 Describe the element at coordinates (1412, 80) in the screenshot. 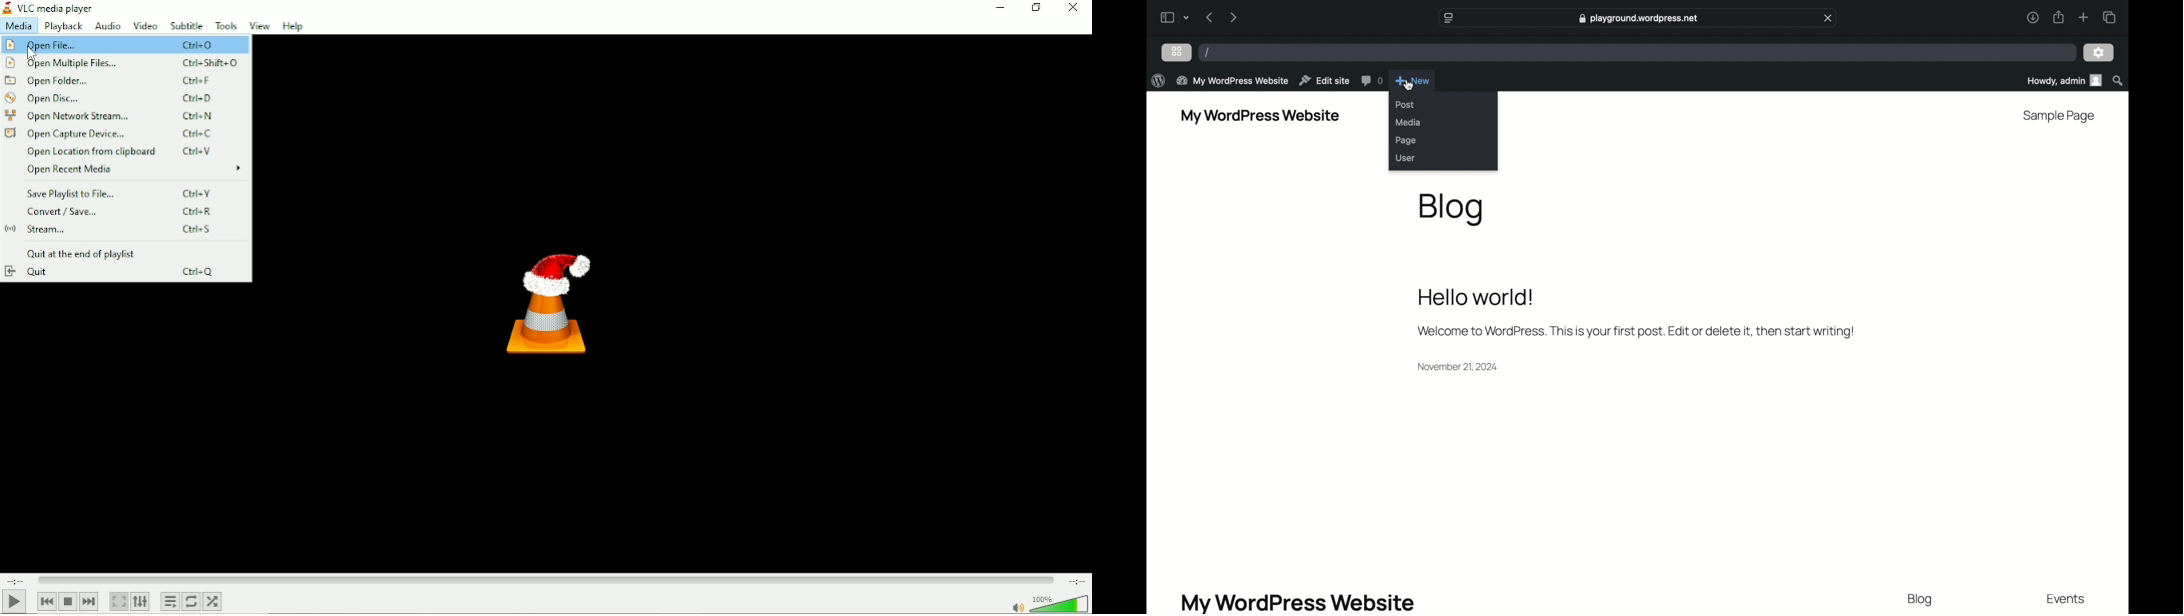

I see `new` at that location.